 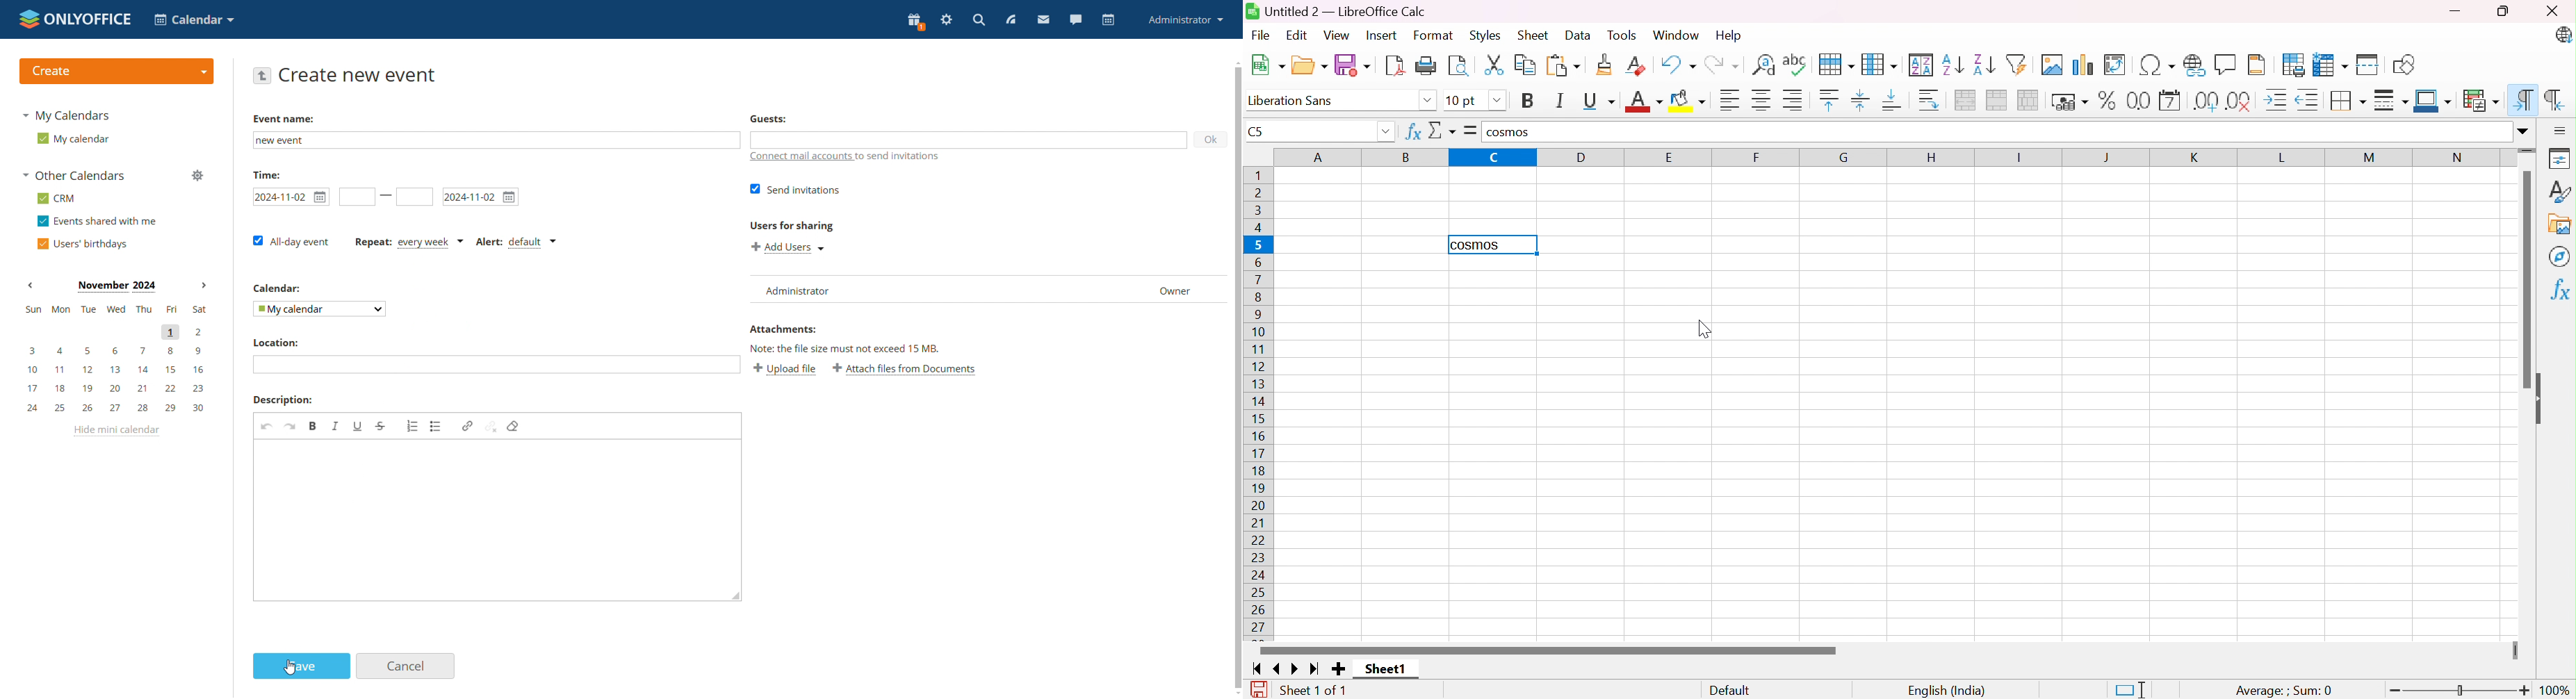 What do you see at coordinates (1487, 36) in the screenshot?
I see `Styles` at bounding box center [1487, 36].